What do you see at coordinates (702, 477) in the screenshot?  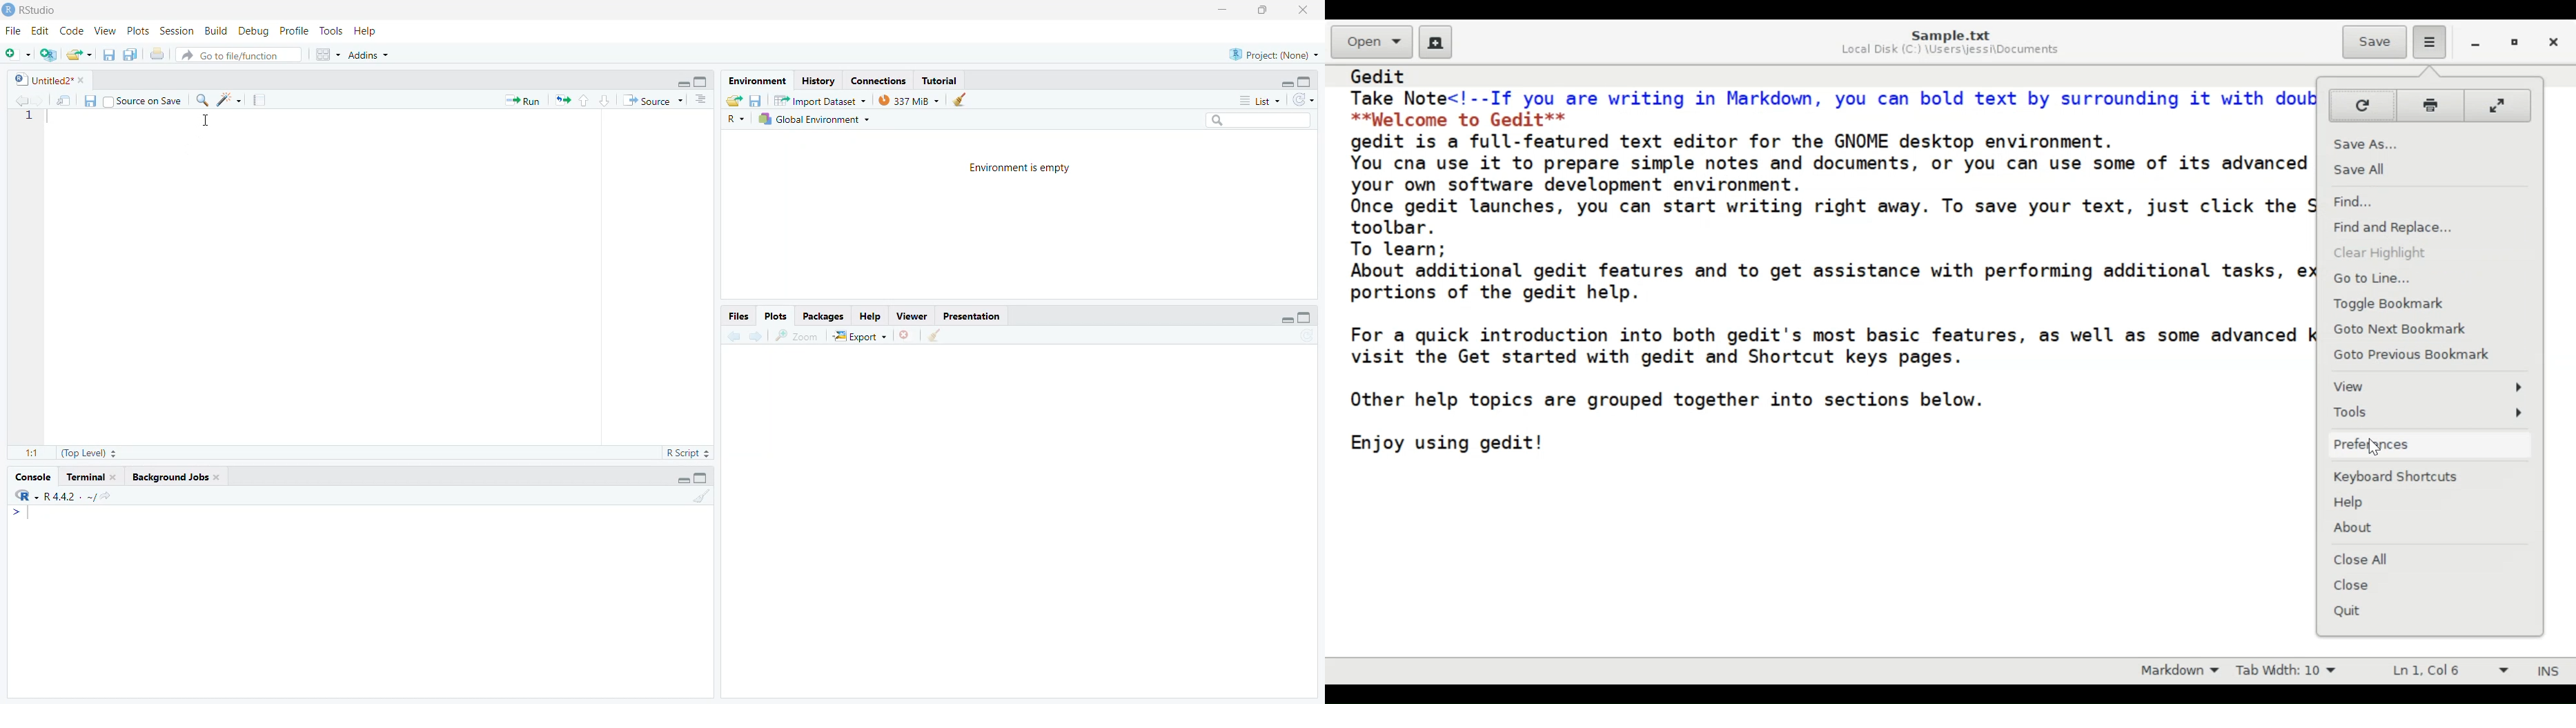 I see `hide console` at bounding box center [702, 477].